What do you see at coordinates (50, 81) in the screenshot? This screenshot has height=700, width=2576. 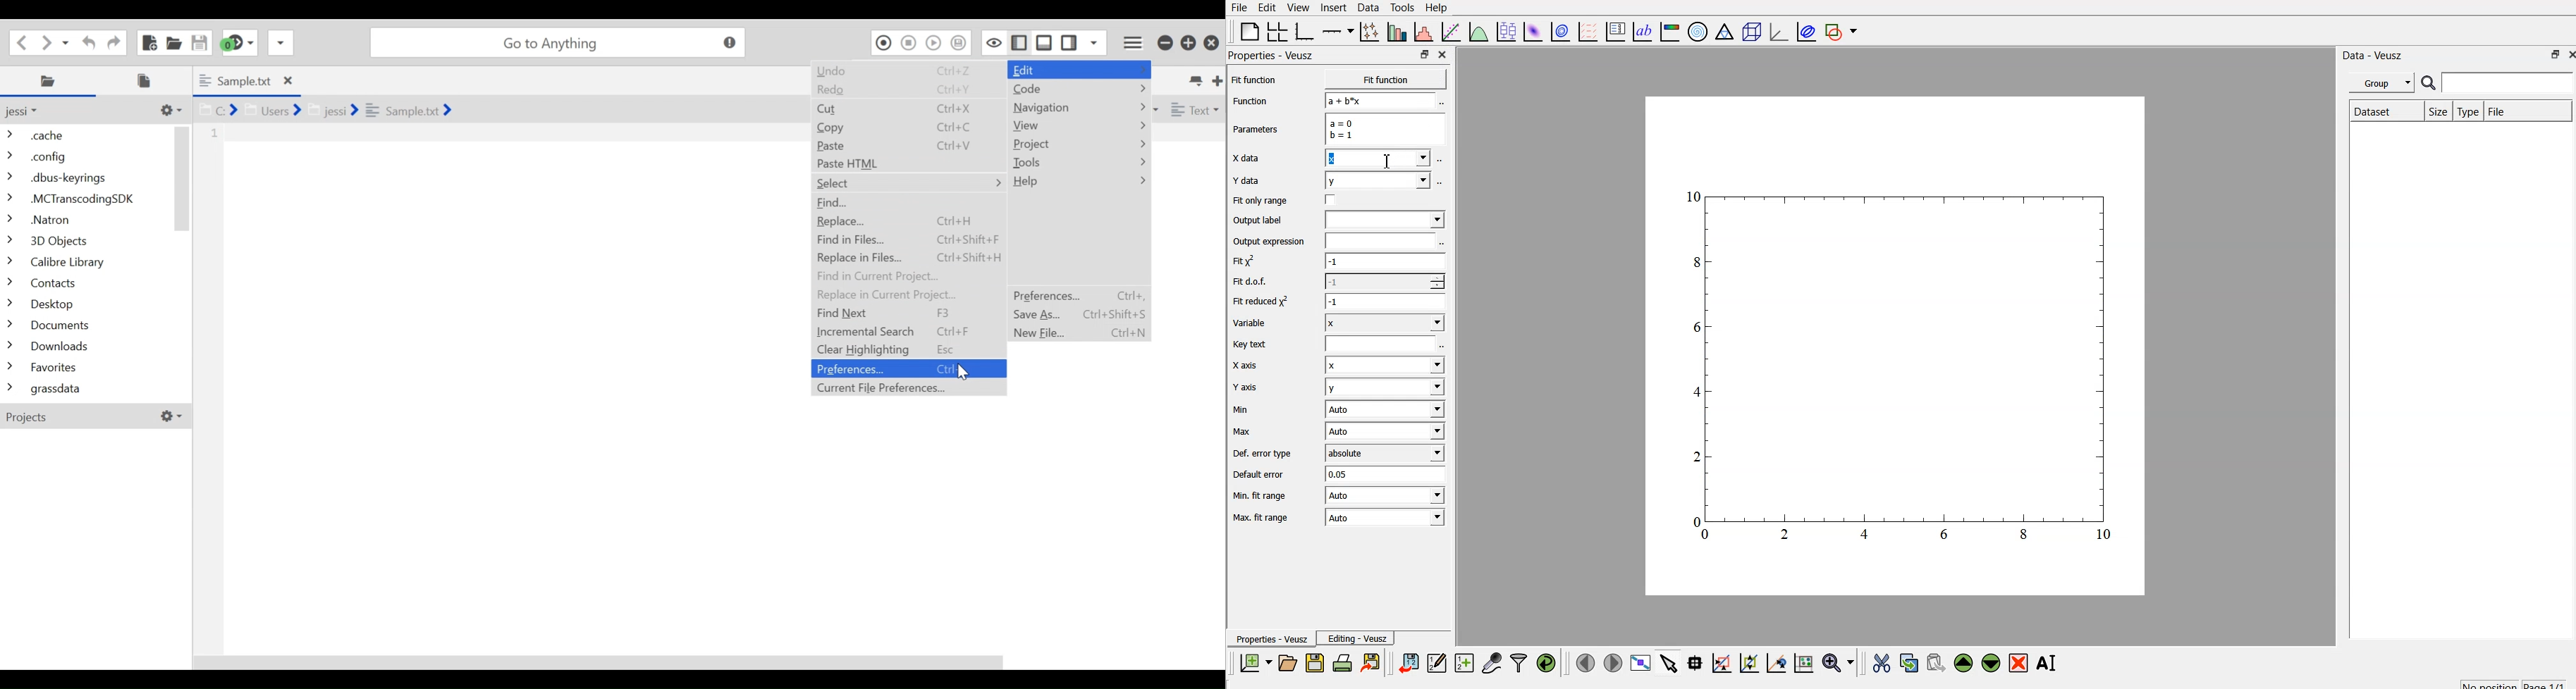 I see `Places` at bounding box center [50, 81].